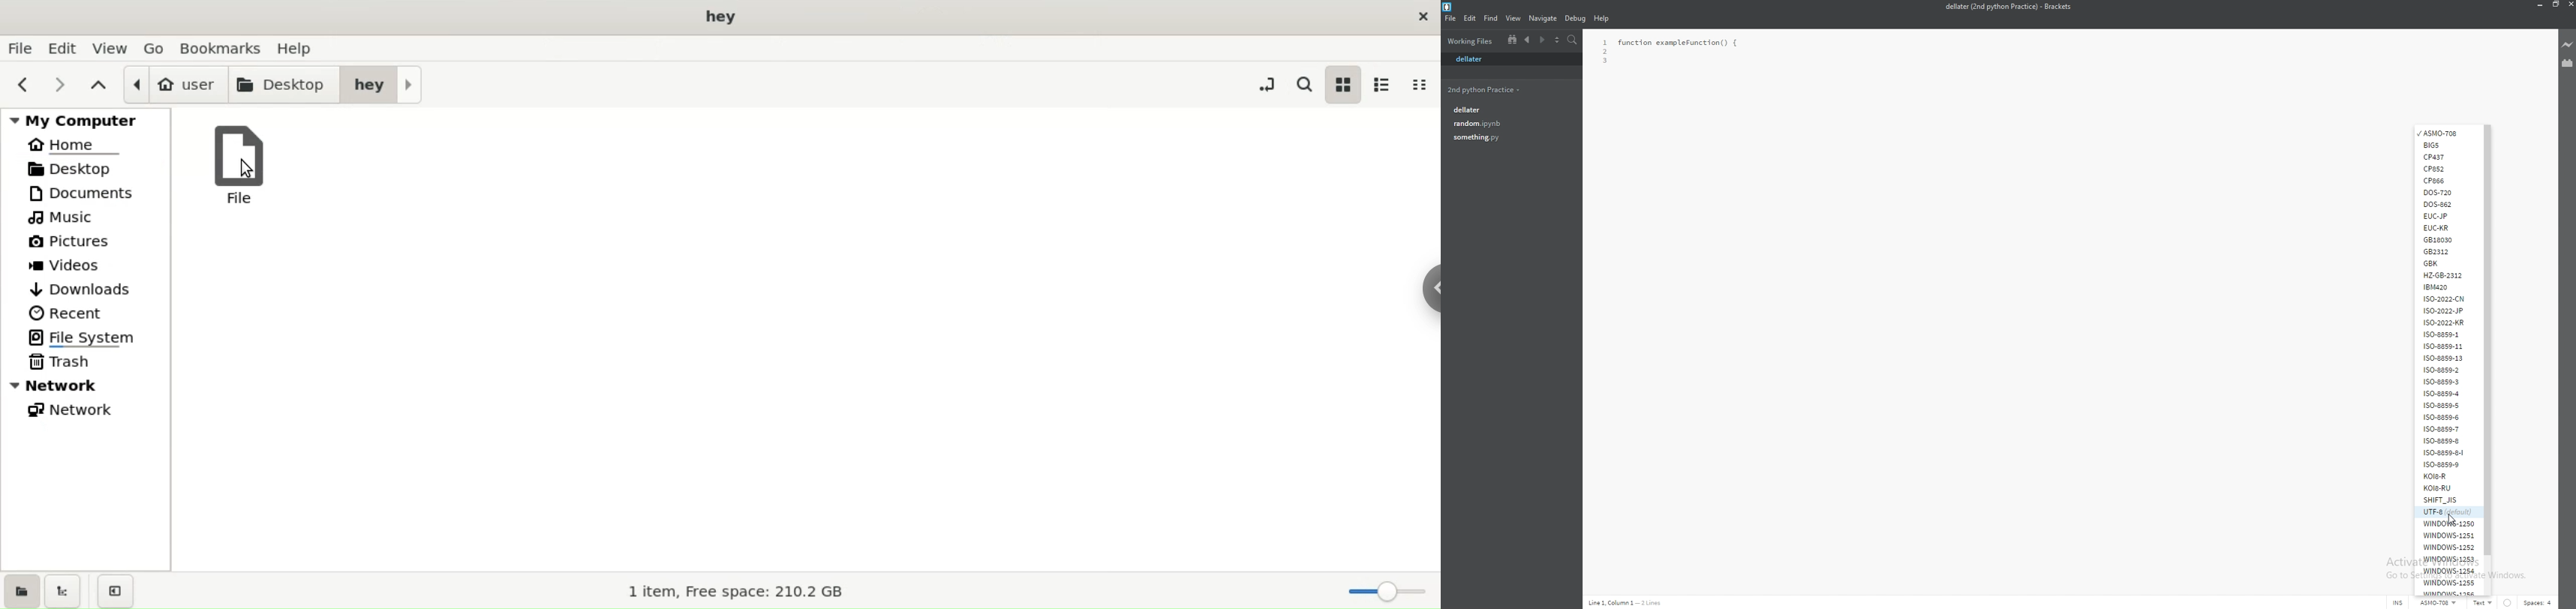 This screenshot has height=616, width=2576. I want to click on windows-1254, so click(2449, 572).